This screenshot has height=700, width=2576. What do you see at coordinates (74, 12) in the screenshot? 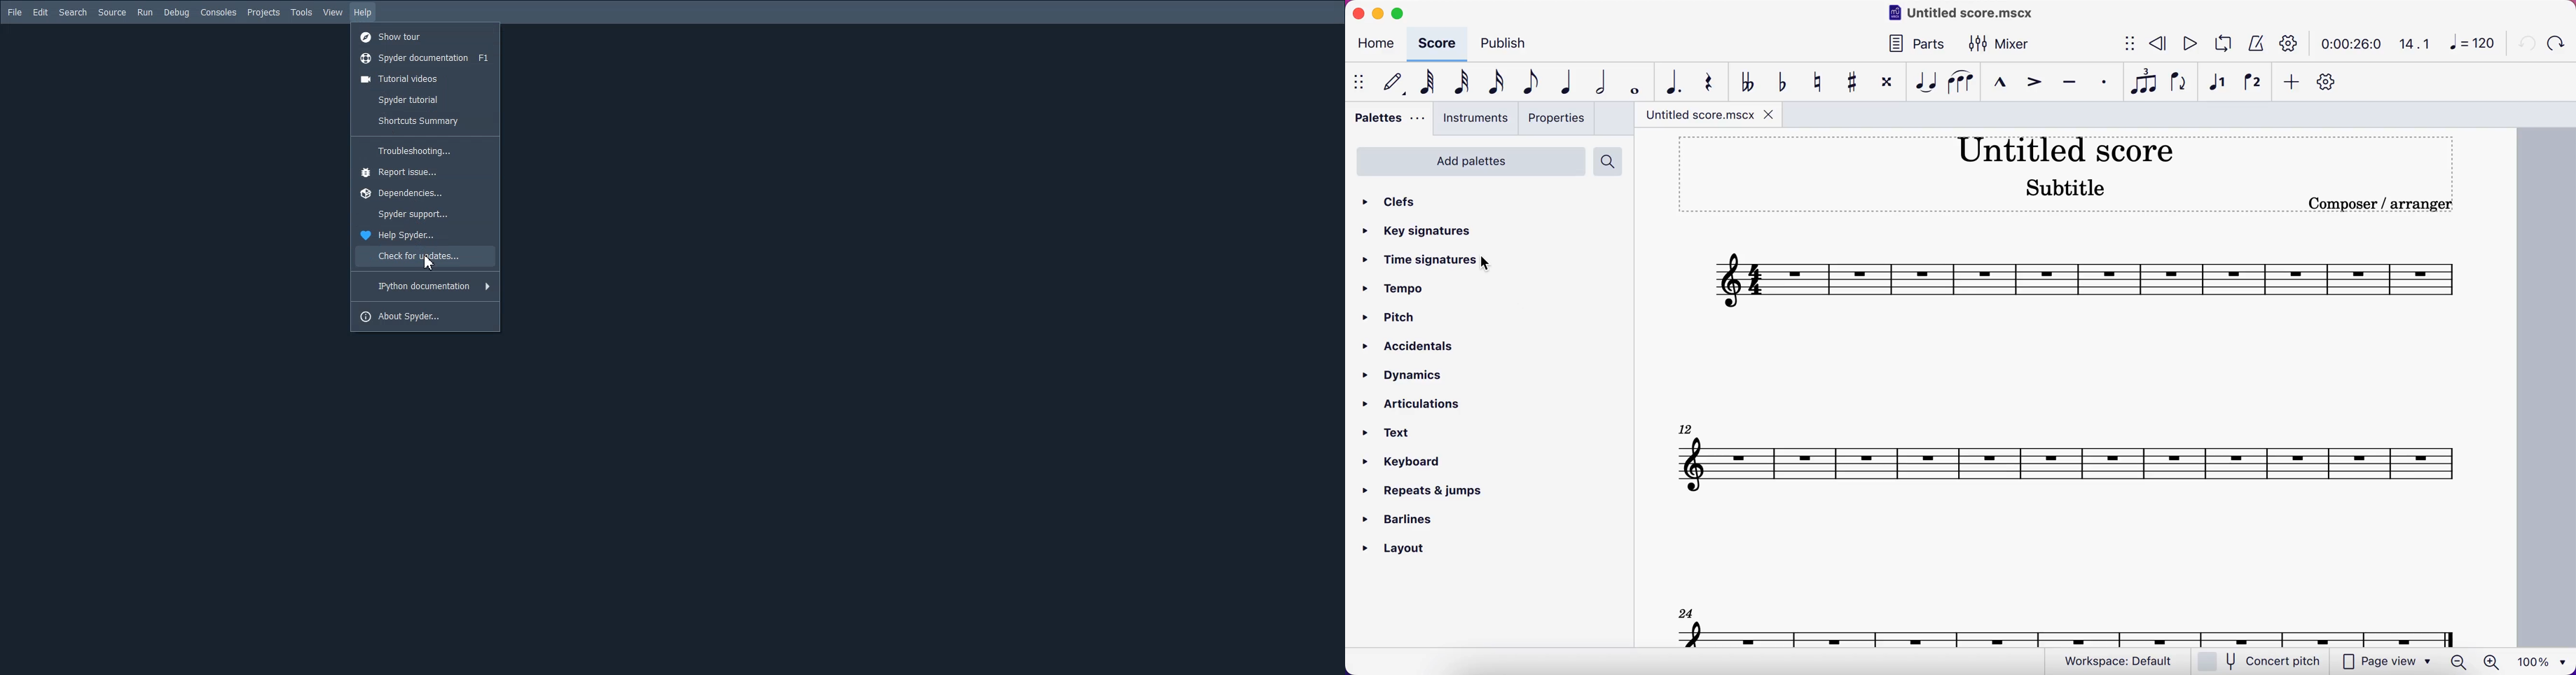
I see `Search` at bounding box center [74, 12].